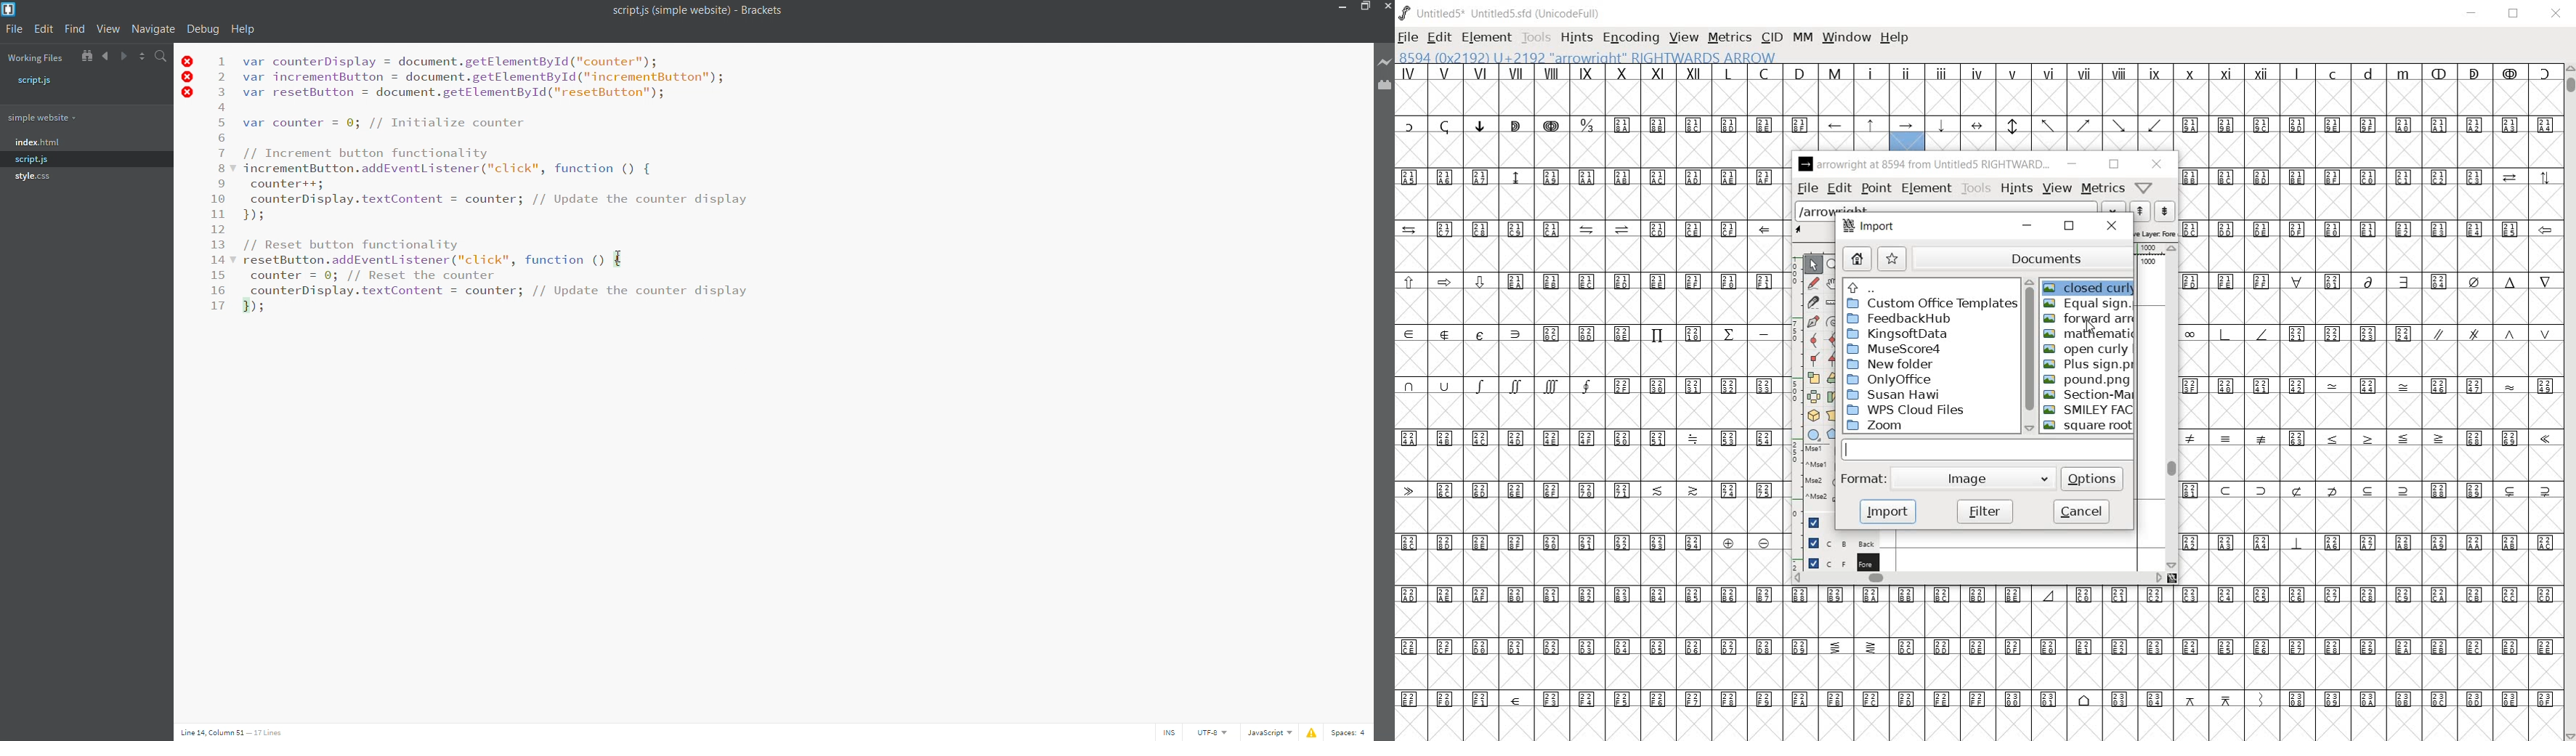 This screenshot has height=756, width=2576. I want to click on measure a distance, angle between points, so click(1832, 304).